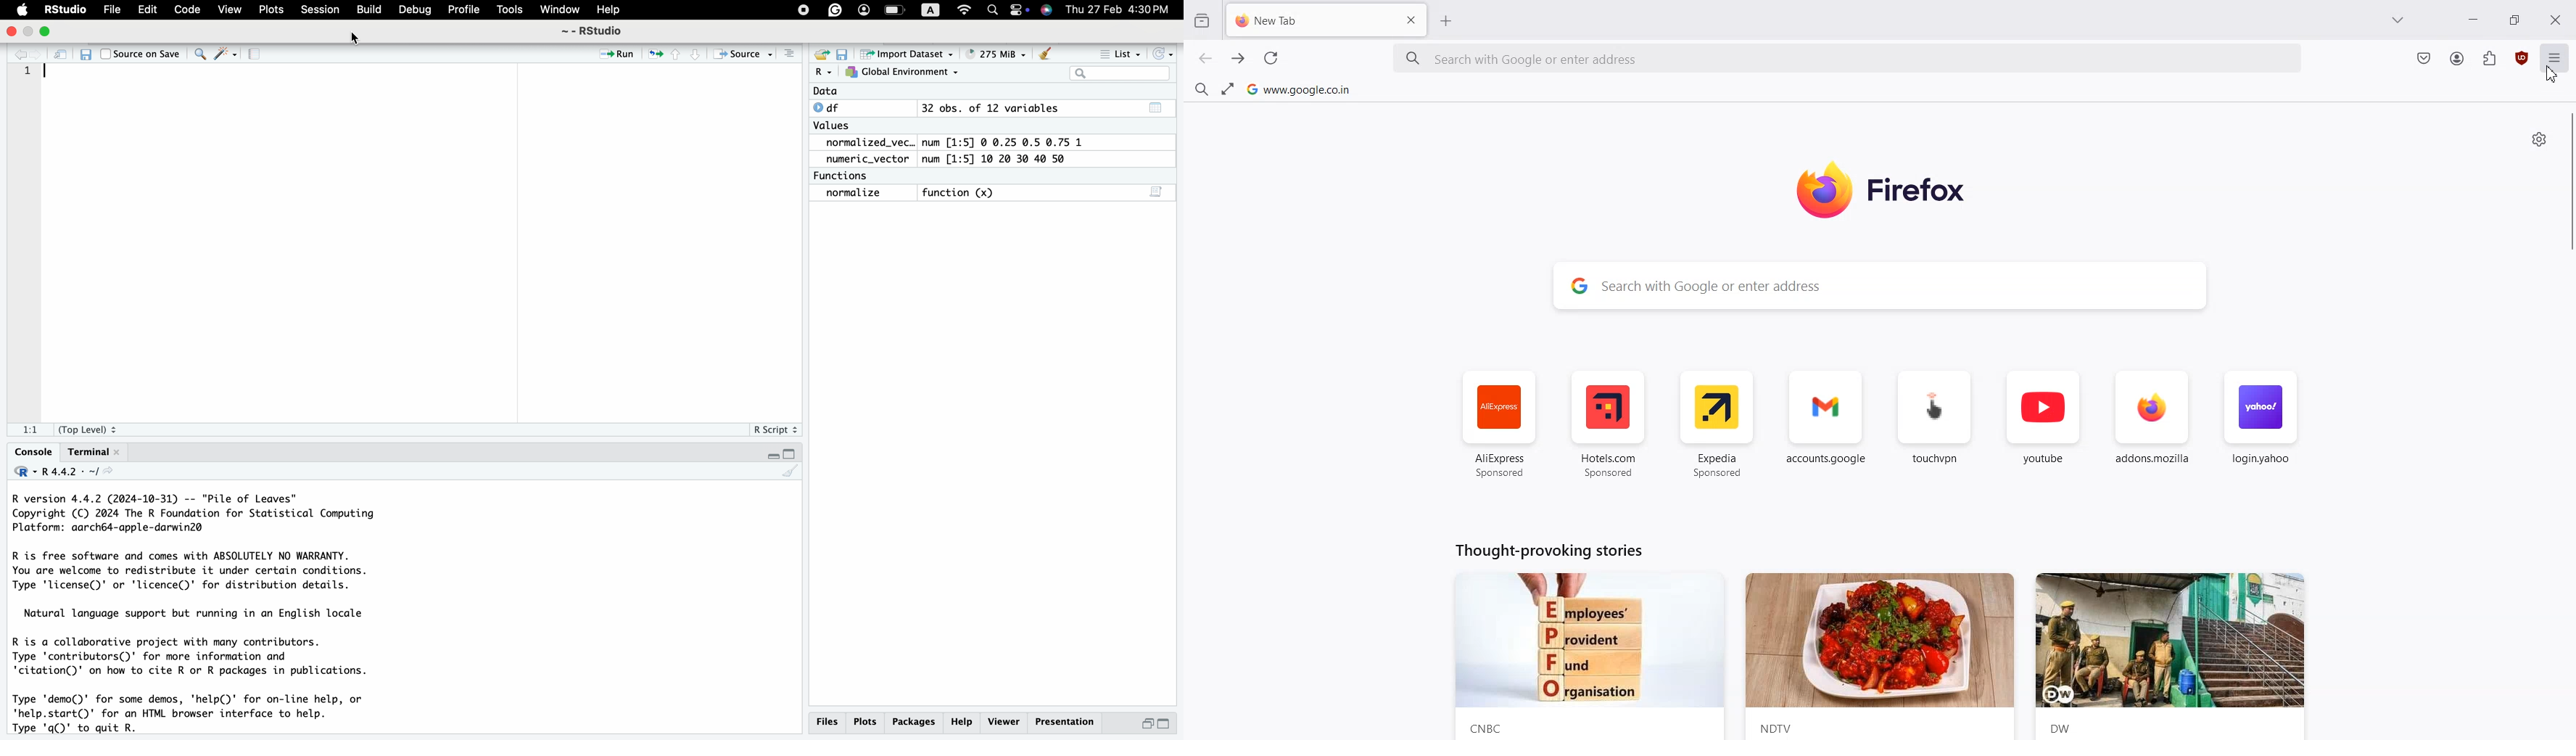 The width and height of the screenshot is (2576, 756). I want to click on presentation, so click(1064, 722).